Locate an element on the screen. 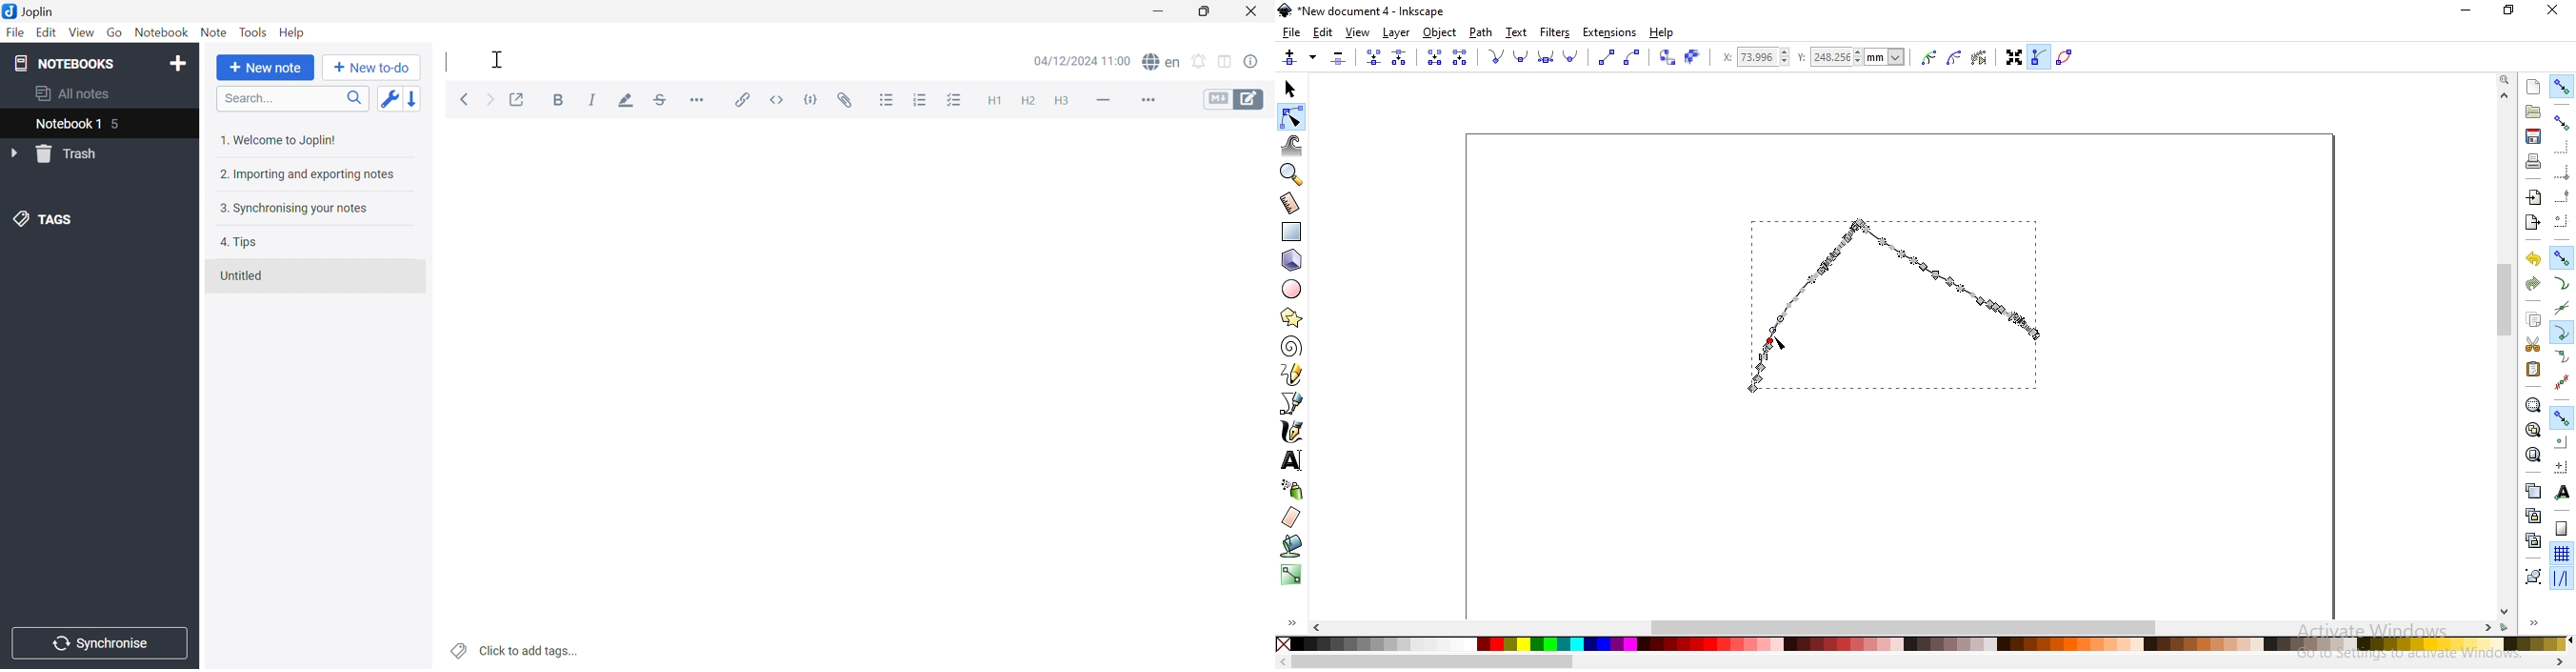  create 3d objects is located at coordinates (1292, 261).